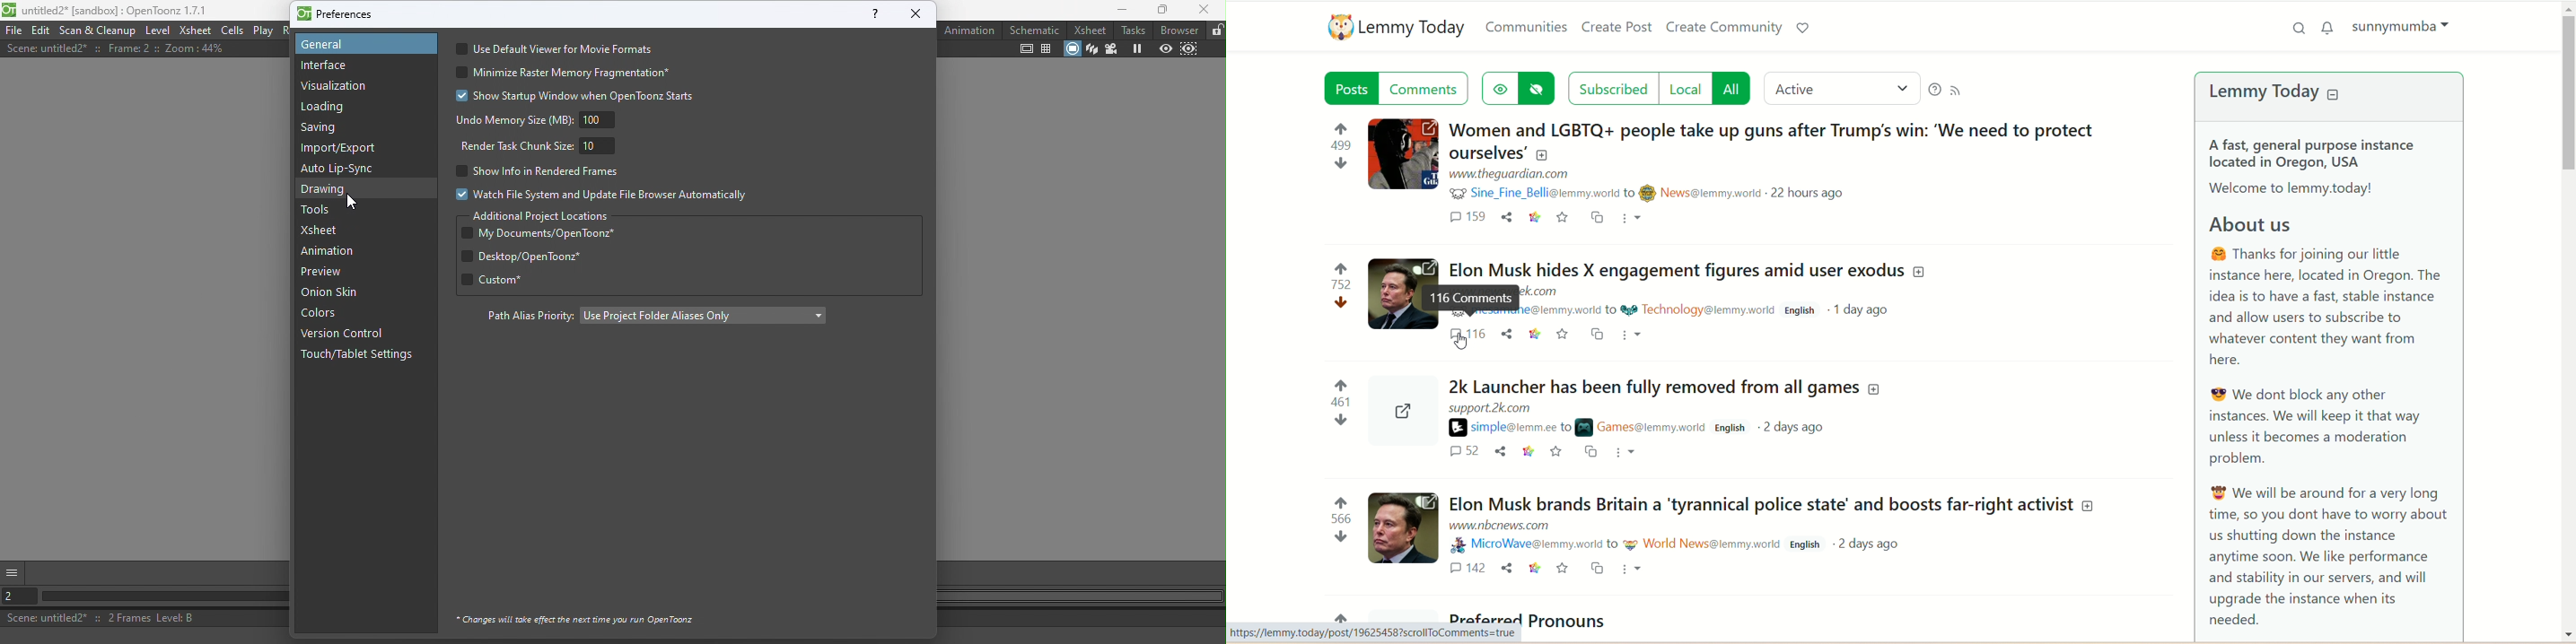 This screenshot has height=644, width=2576. What do you see at coordinates (1402, 153) in the screenshot?
I see `Profile` at bounding box center [1402, 153].